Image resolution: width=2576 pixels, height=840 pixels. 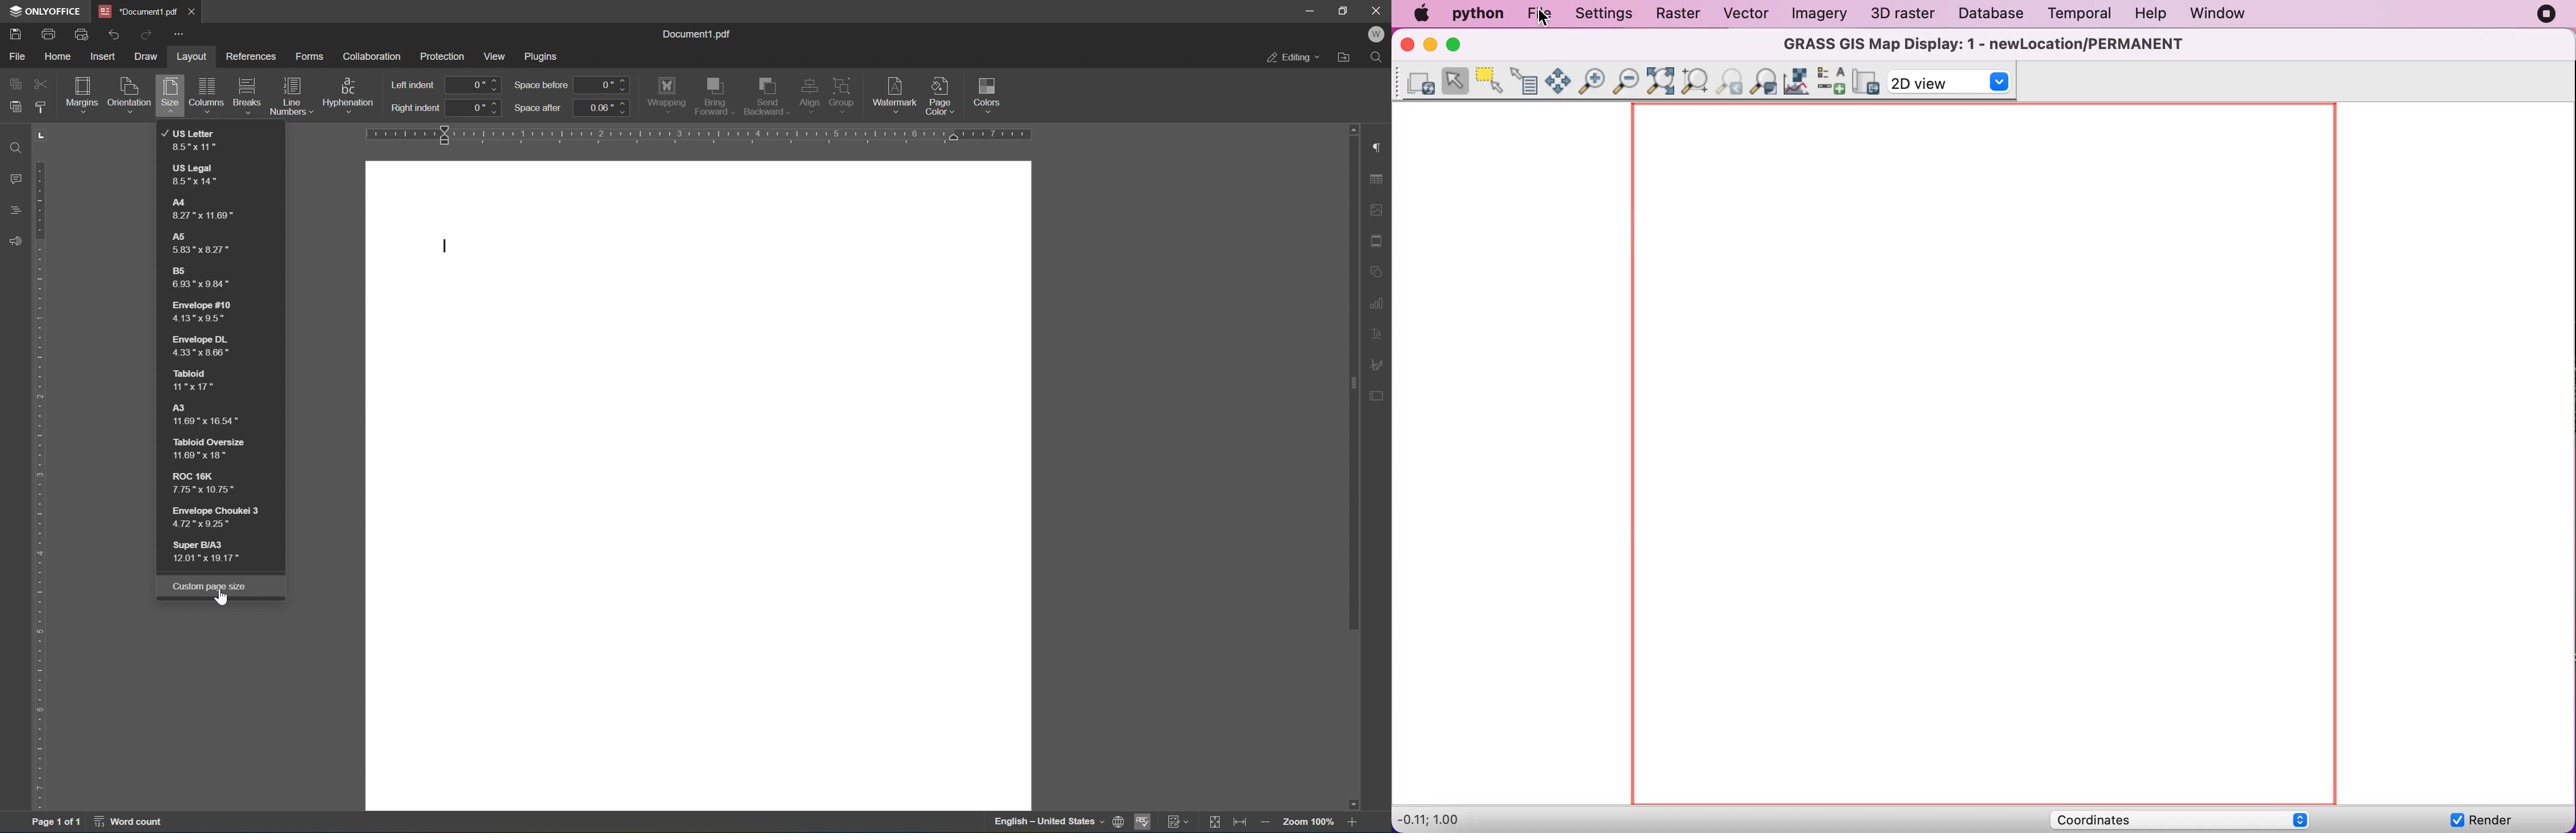 What do you see at coordinates (211, 588) in the screenshot?
I see `custom page size with cursor` at bounding box center [211, 588].